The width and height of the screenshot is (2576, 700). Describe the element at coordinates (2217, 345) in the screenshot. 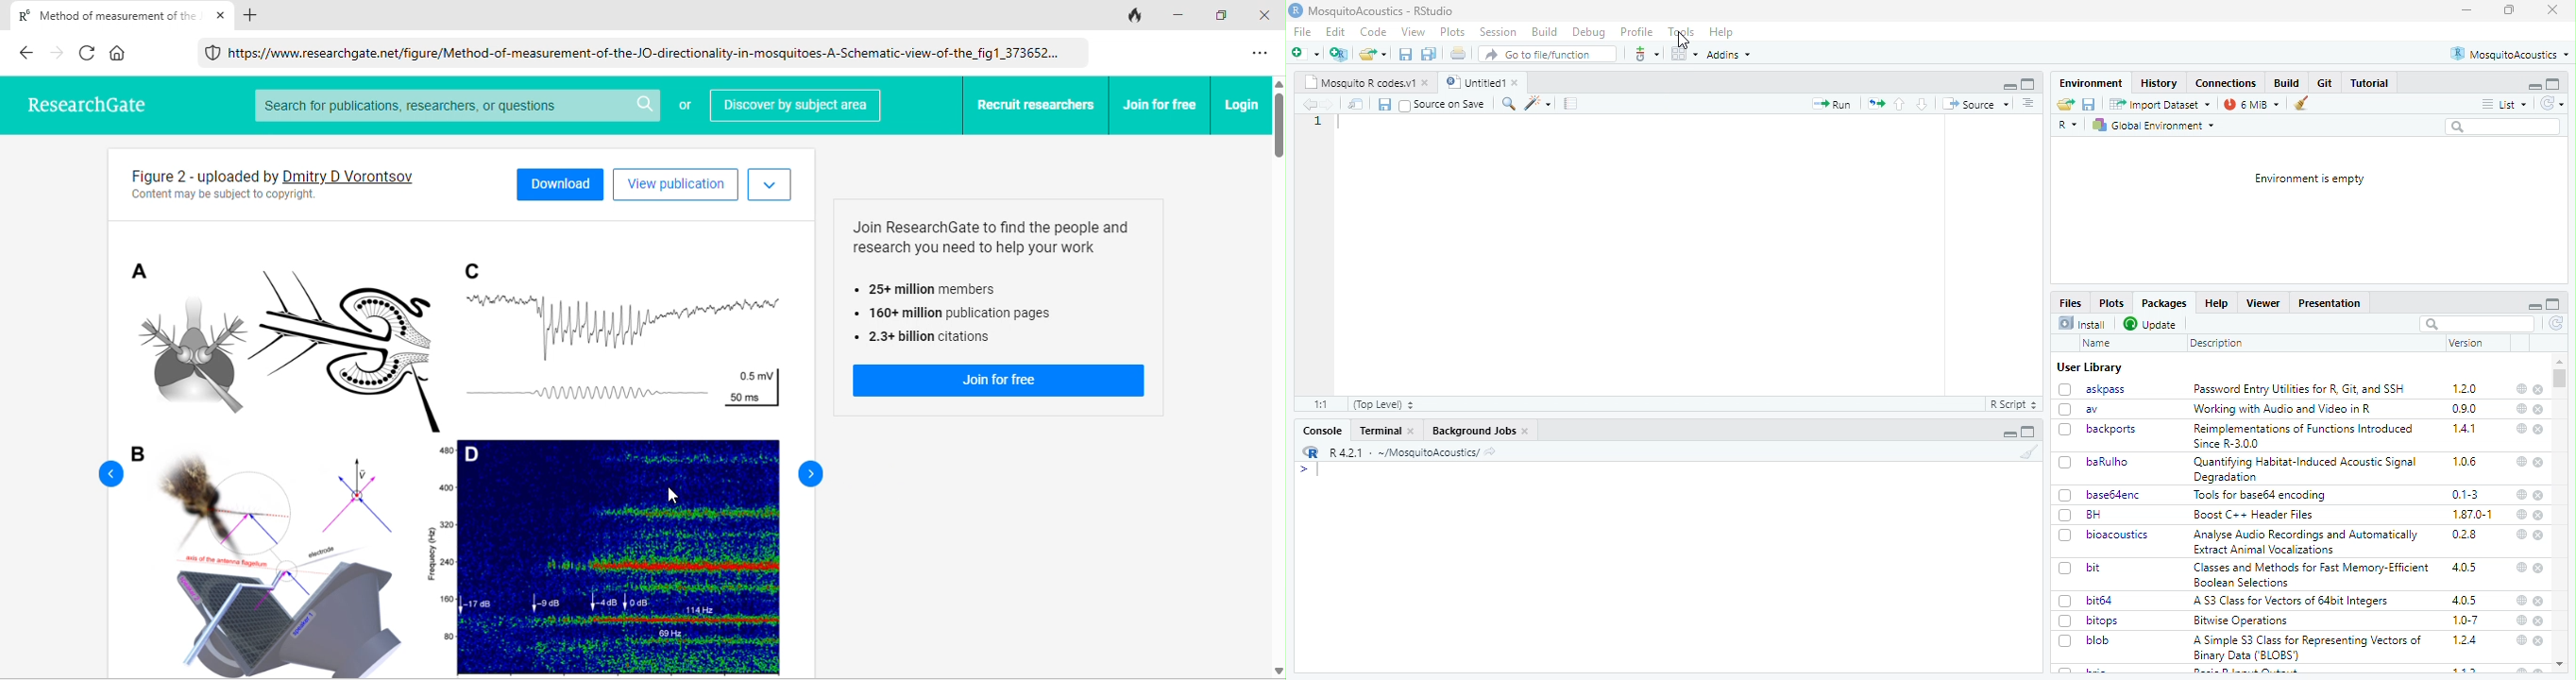

I see `Description` at that location.